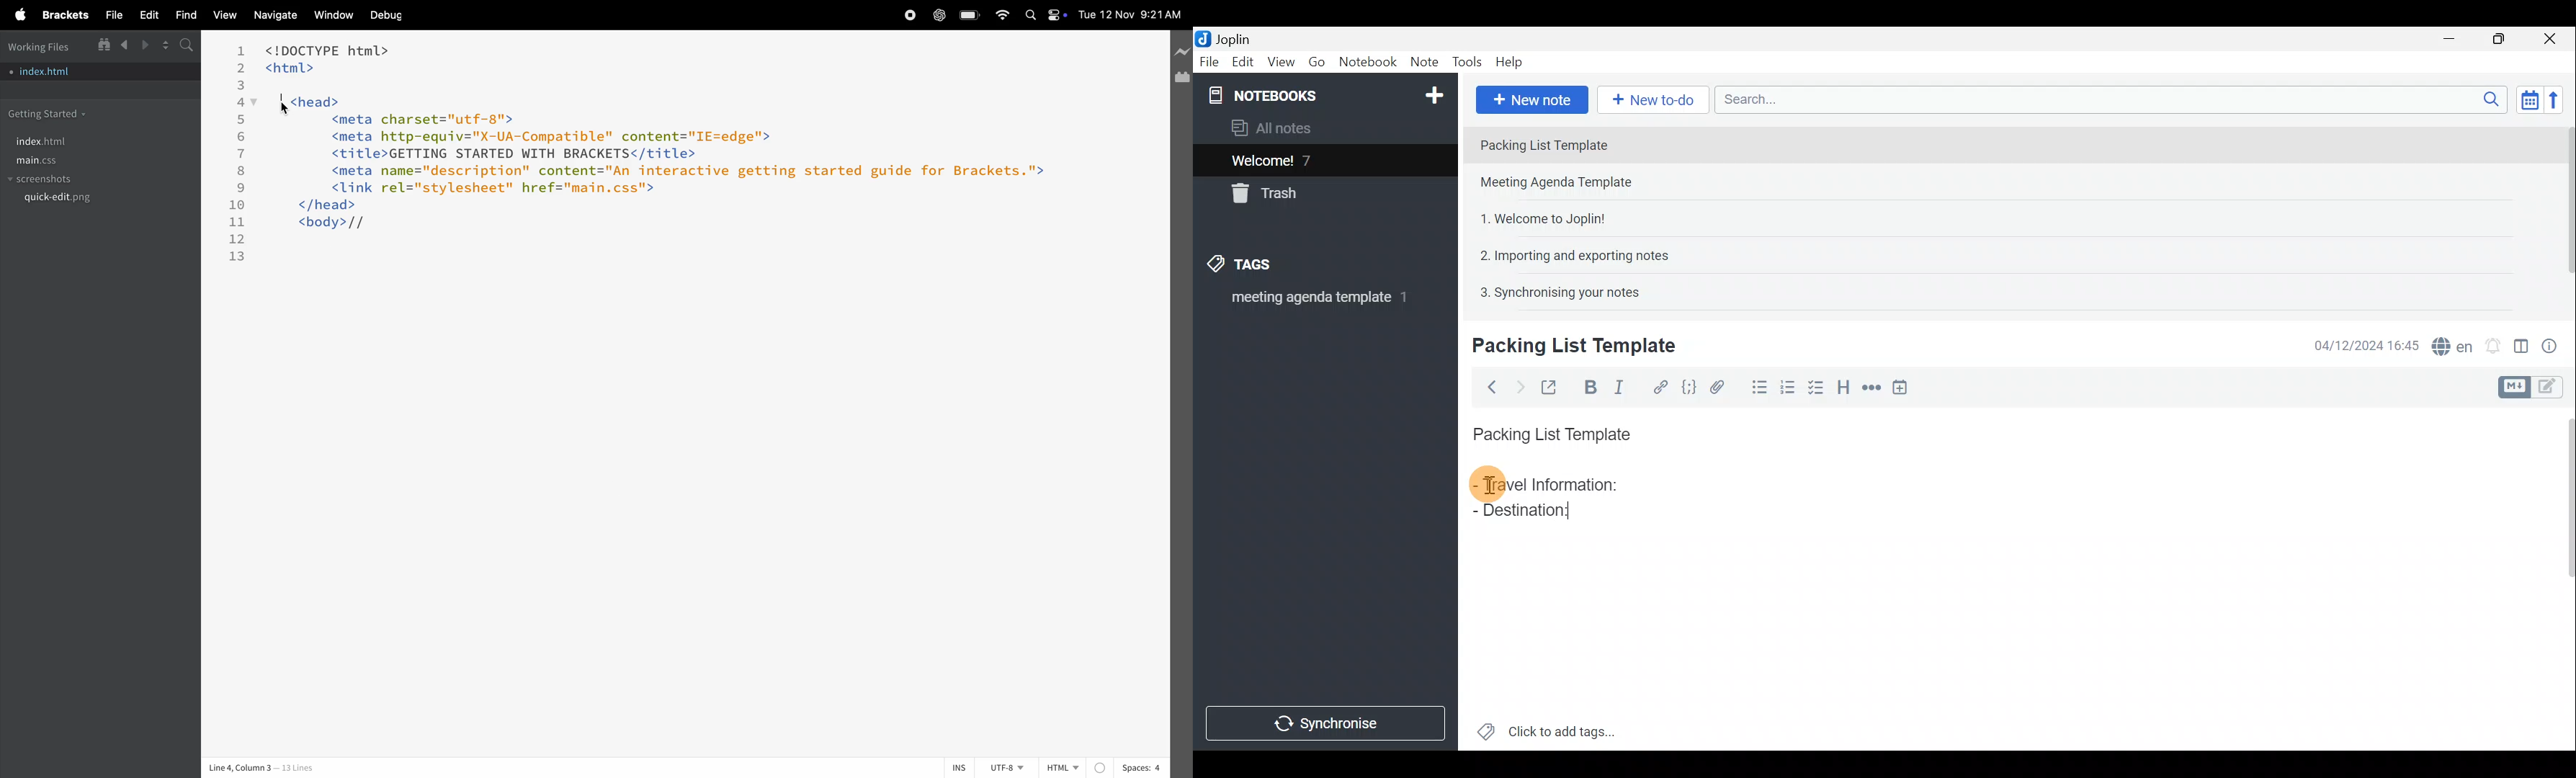 This screenshot has height=784, width=2576. I want to click on Help, so click(1511, 63).